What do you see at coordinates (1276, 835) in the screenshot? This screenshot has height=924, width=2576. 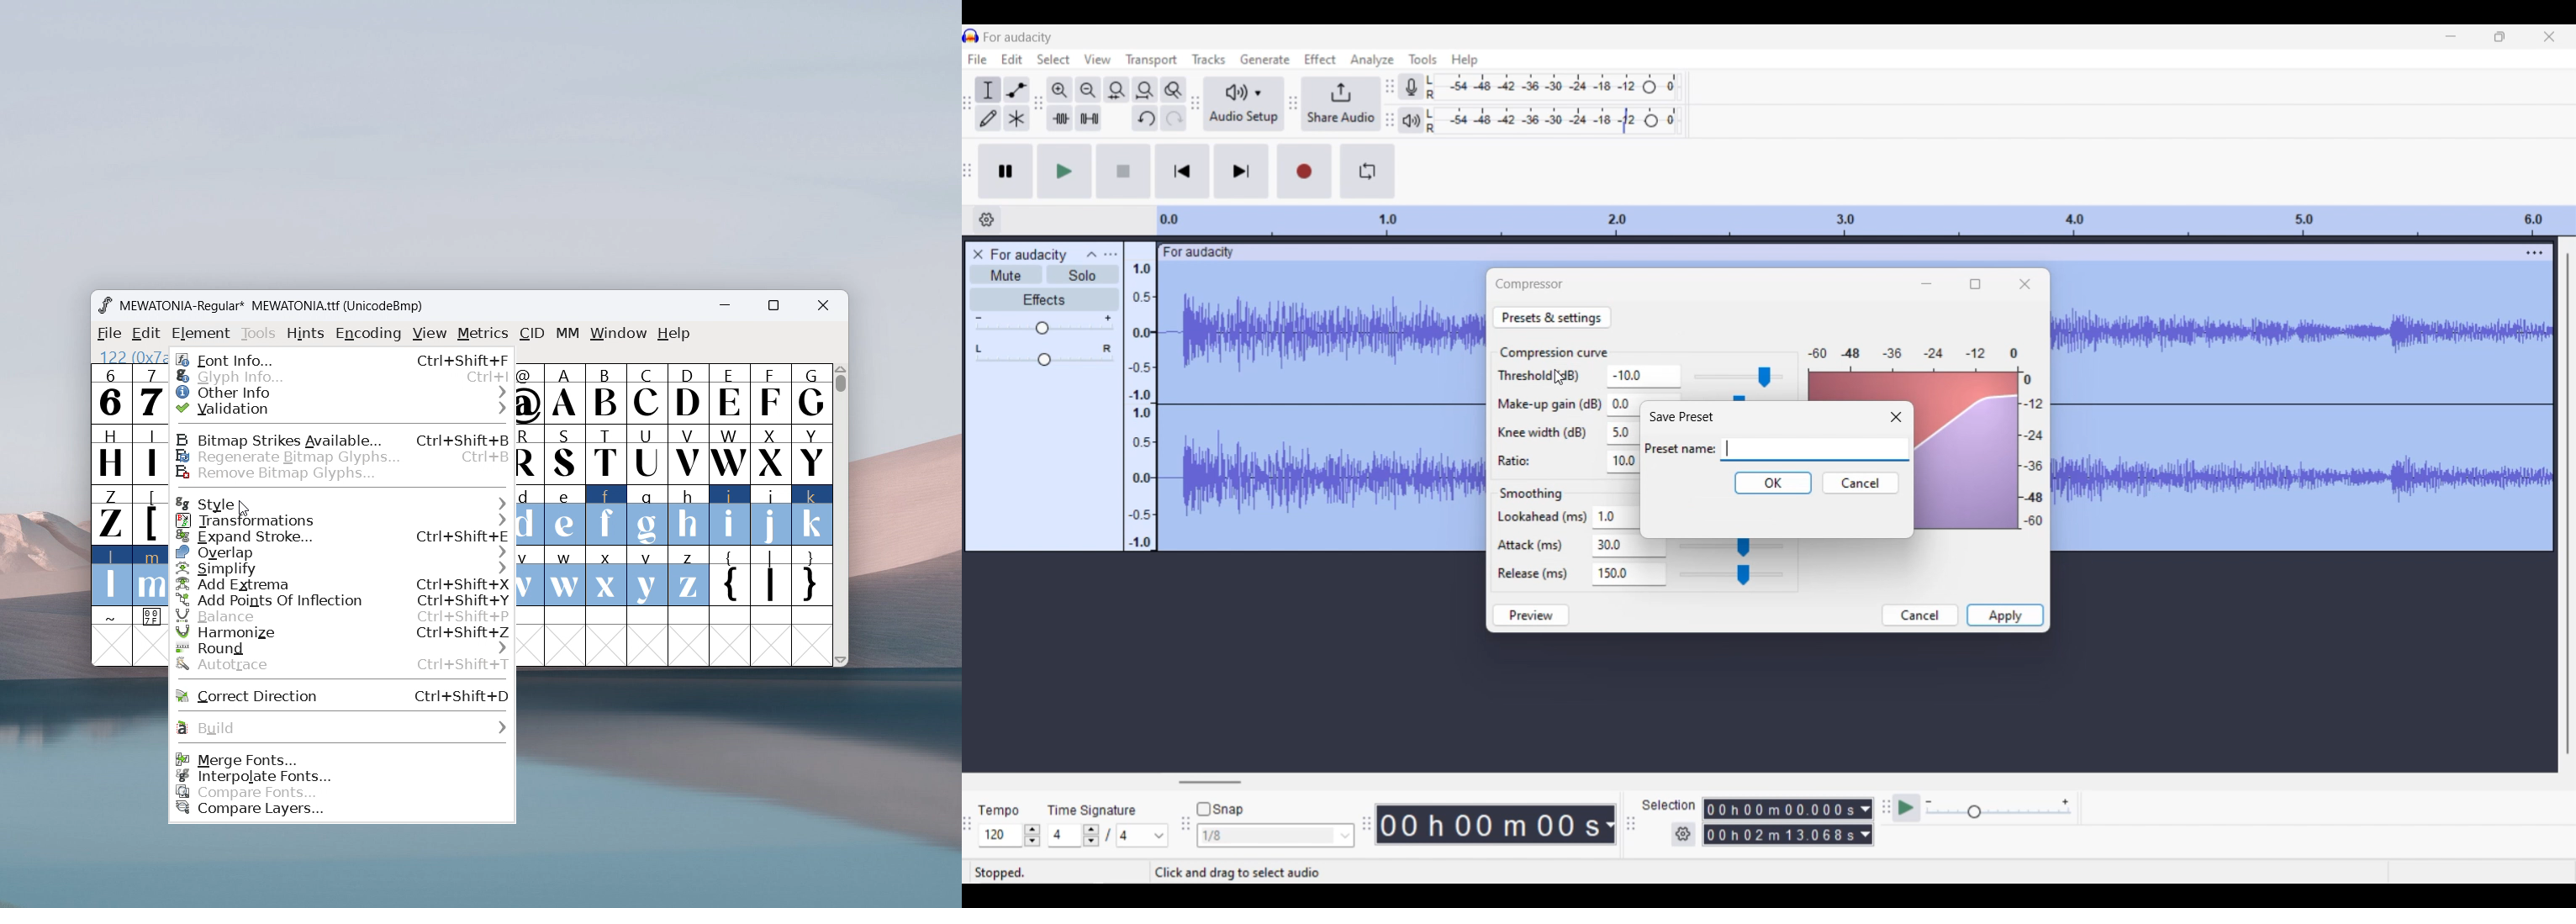 I see `1/8` at bounding box center [1276, 835].